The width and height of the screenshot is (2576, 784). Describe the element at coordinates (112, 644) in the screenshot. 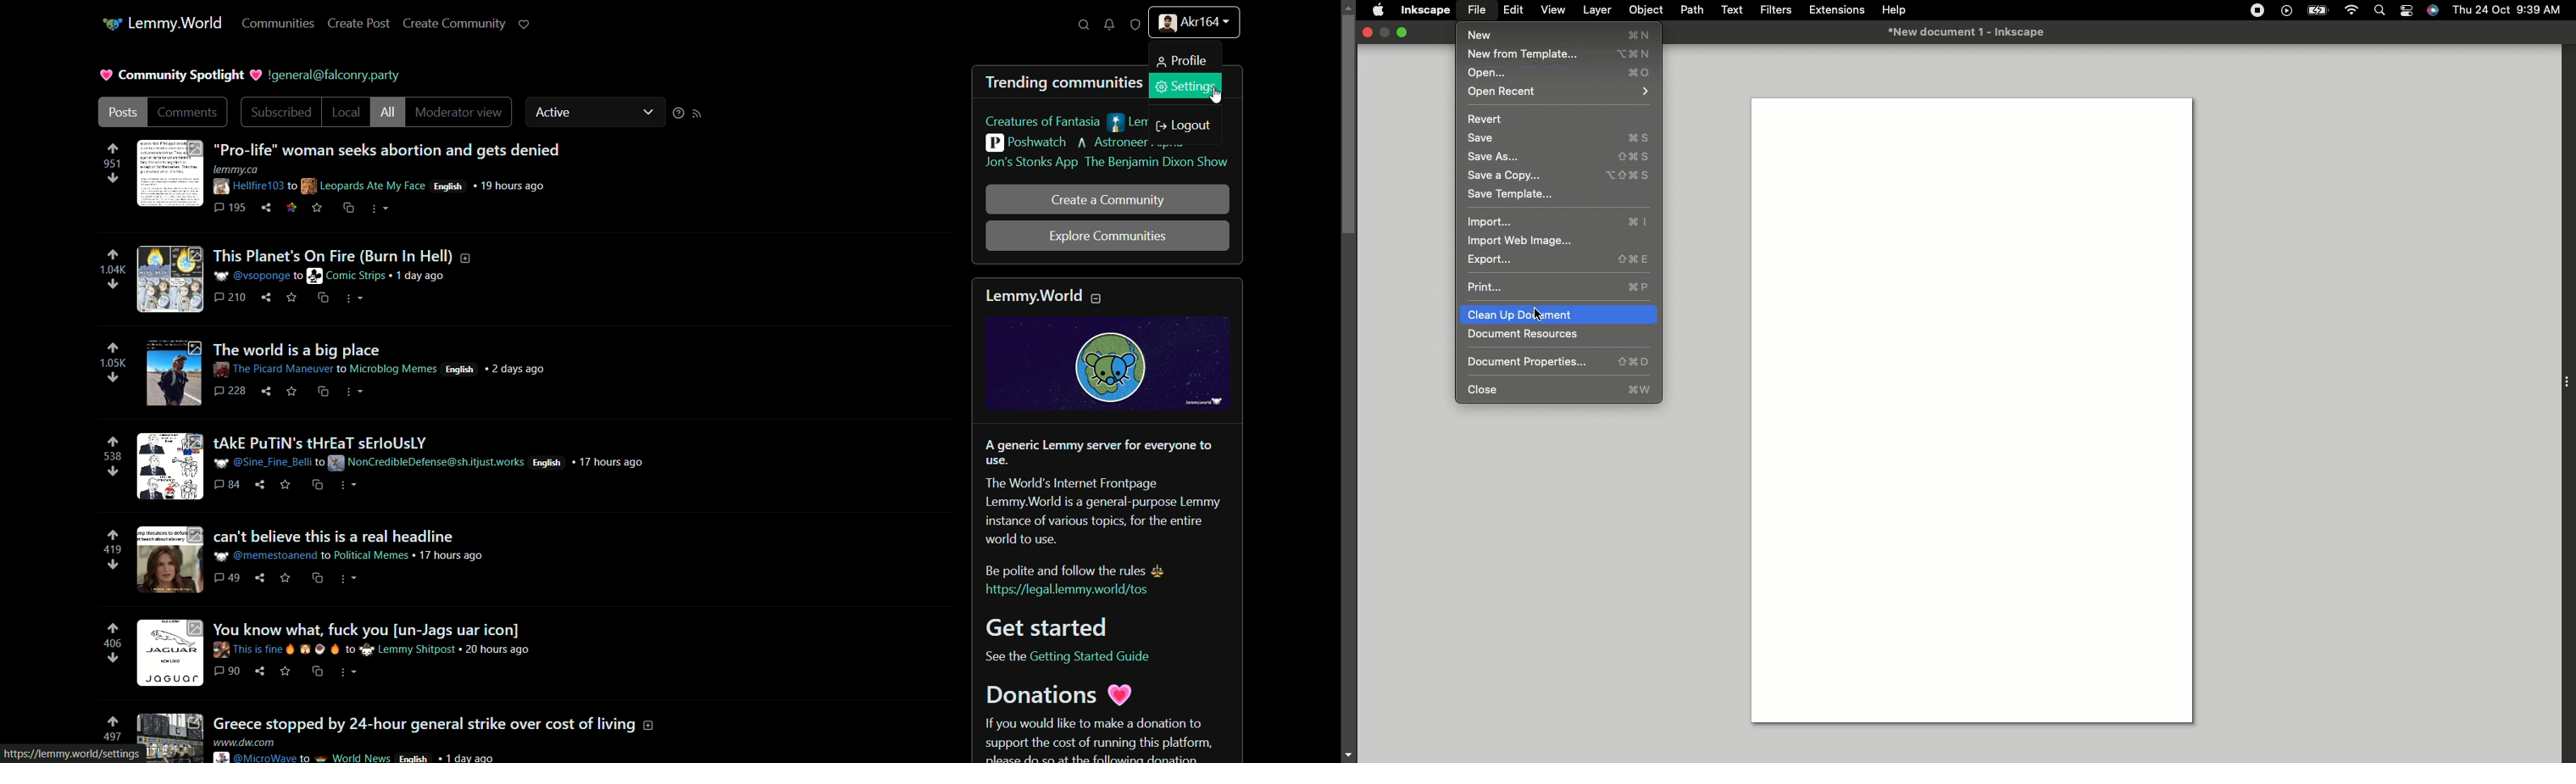

I see `number of votes` at that location.